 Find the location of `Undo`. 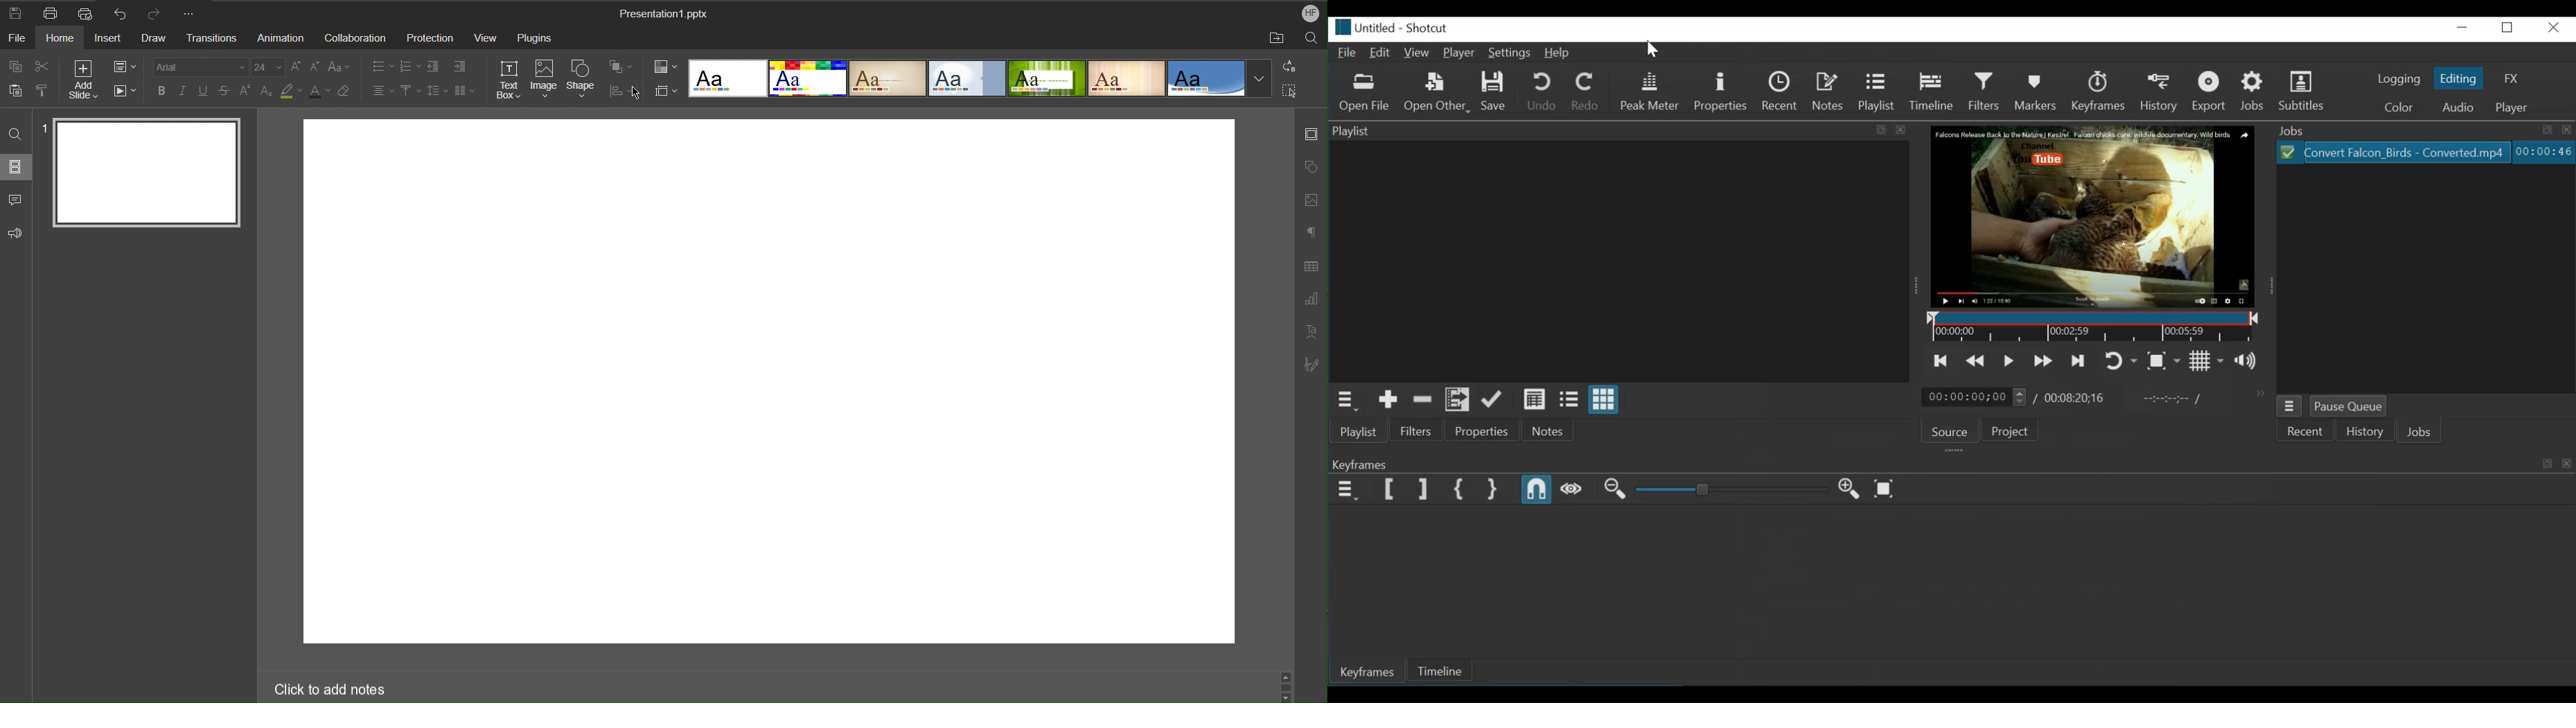

Undo is located at coordinates (121, 12).